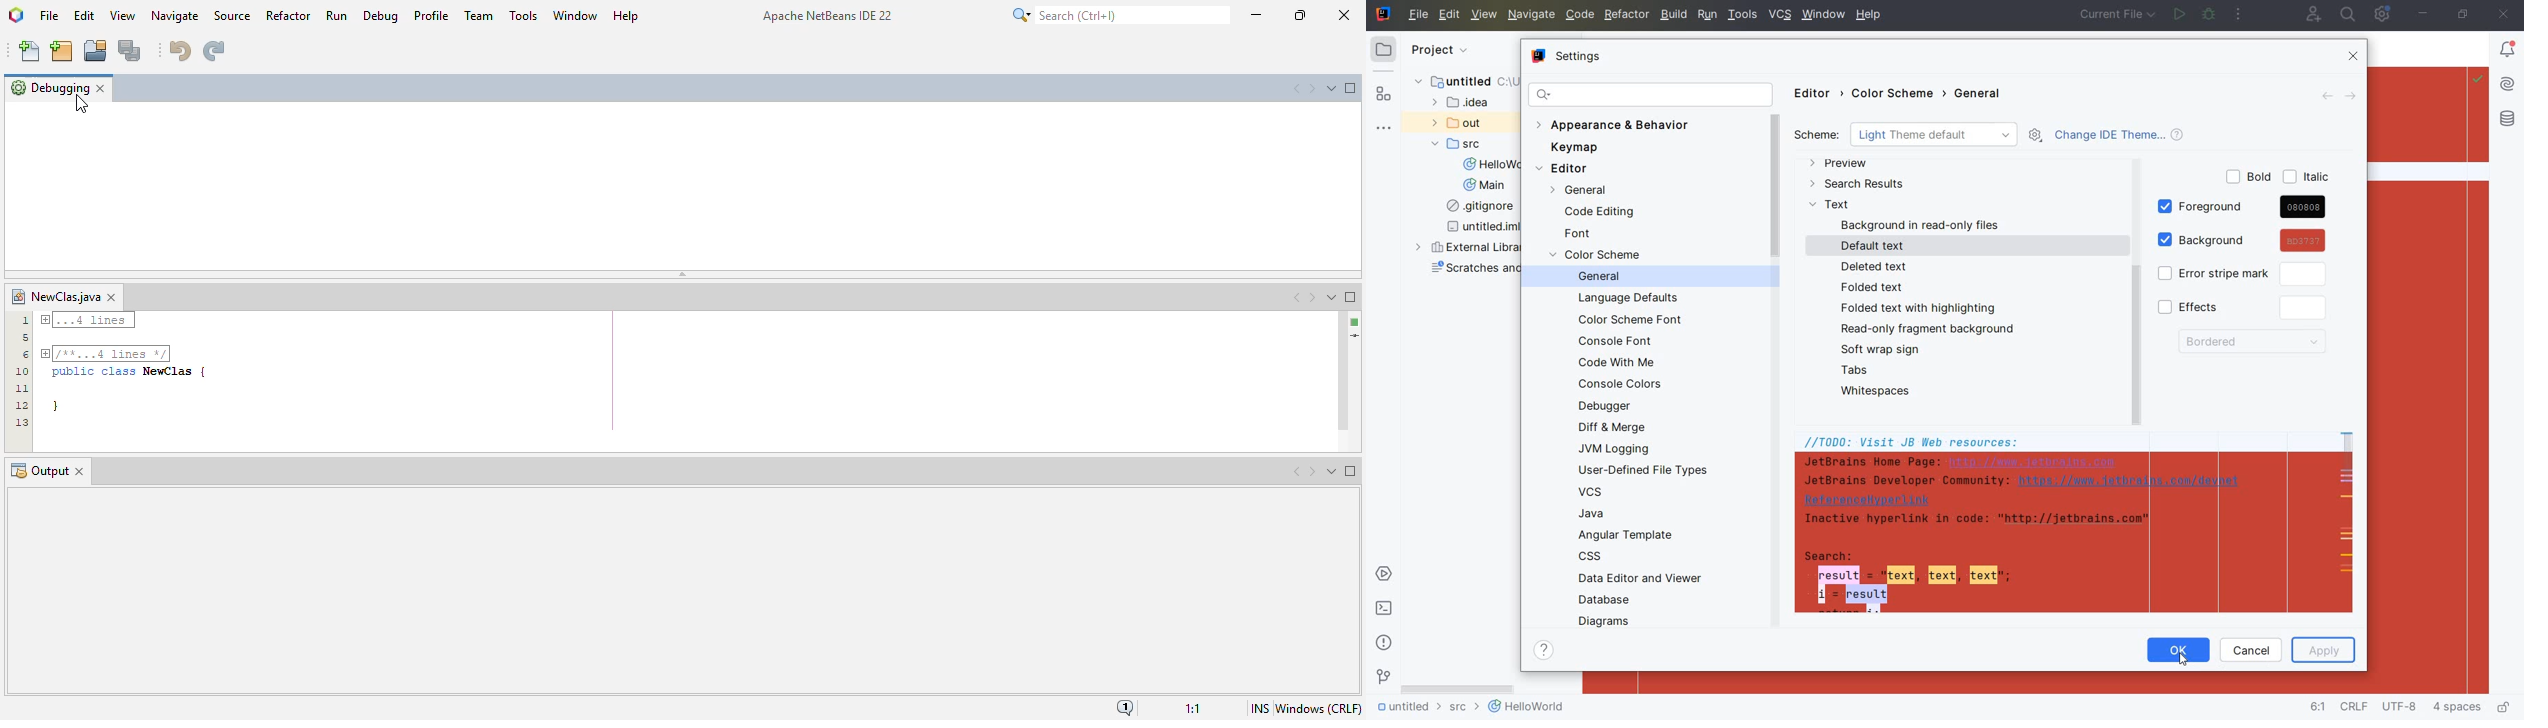  What do you see at coordinates (1625, 17) in the screenshot?
I see `REFACTOR` at bounding box center [1625, 17].